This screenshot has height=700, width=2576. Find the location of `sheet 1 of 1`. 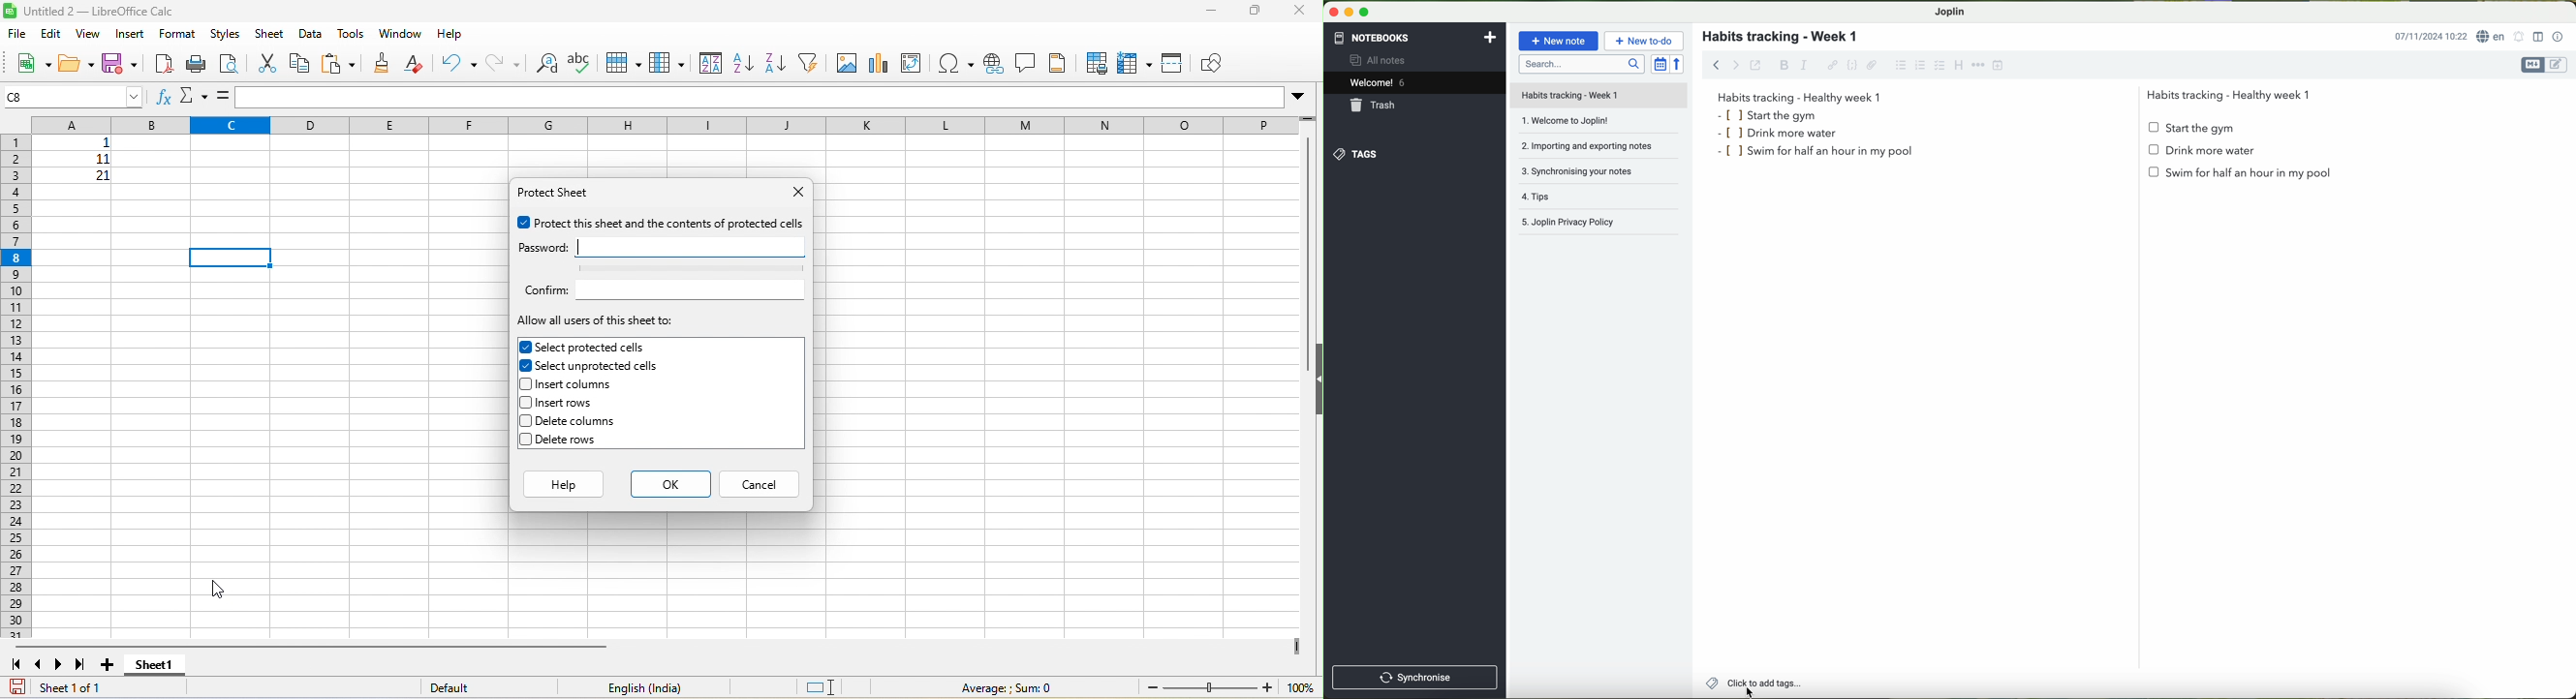

sheet 1 of 1 is located at coordinates (76, 688).